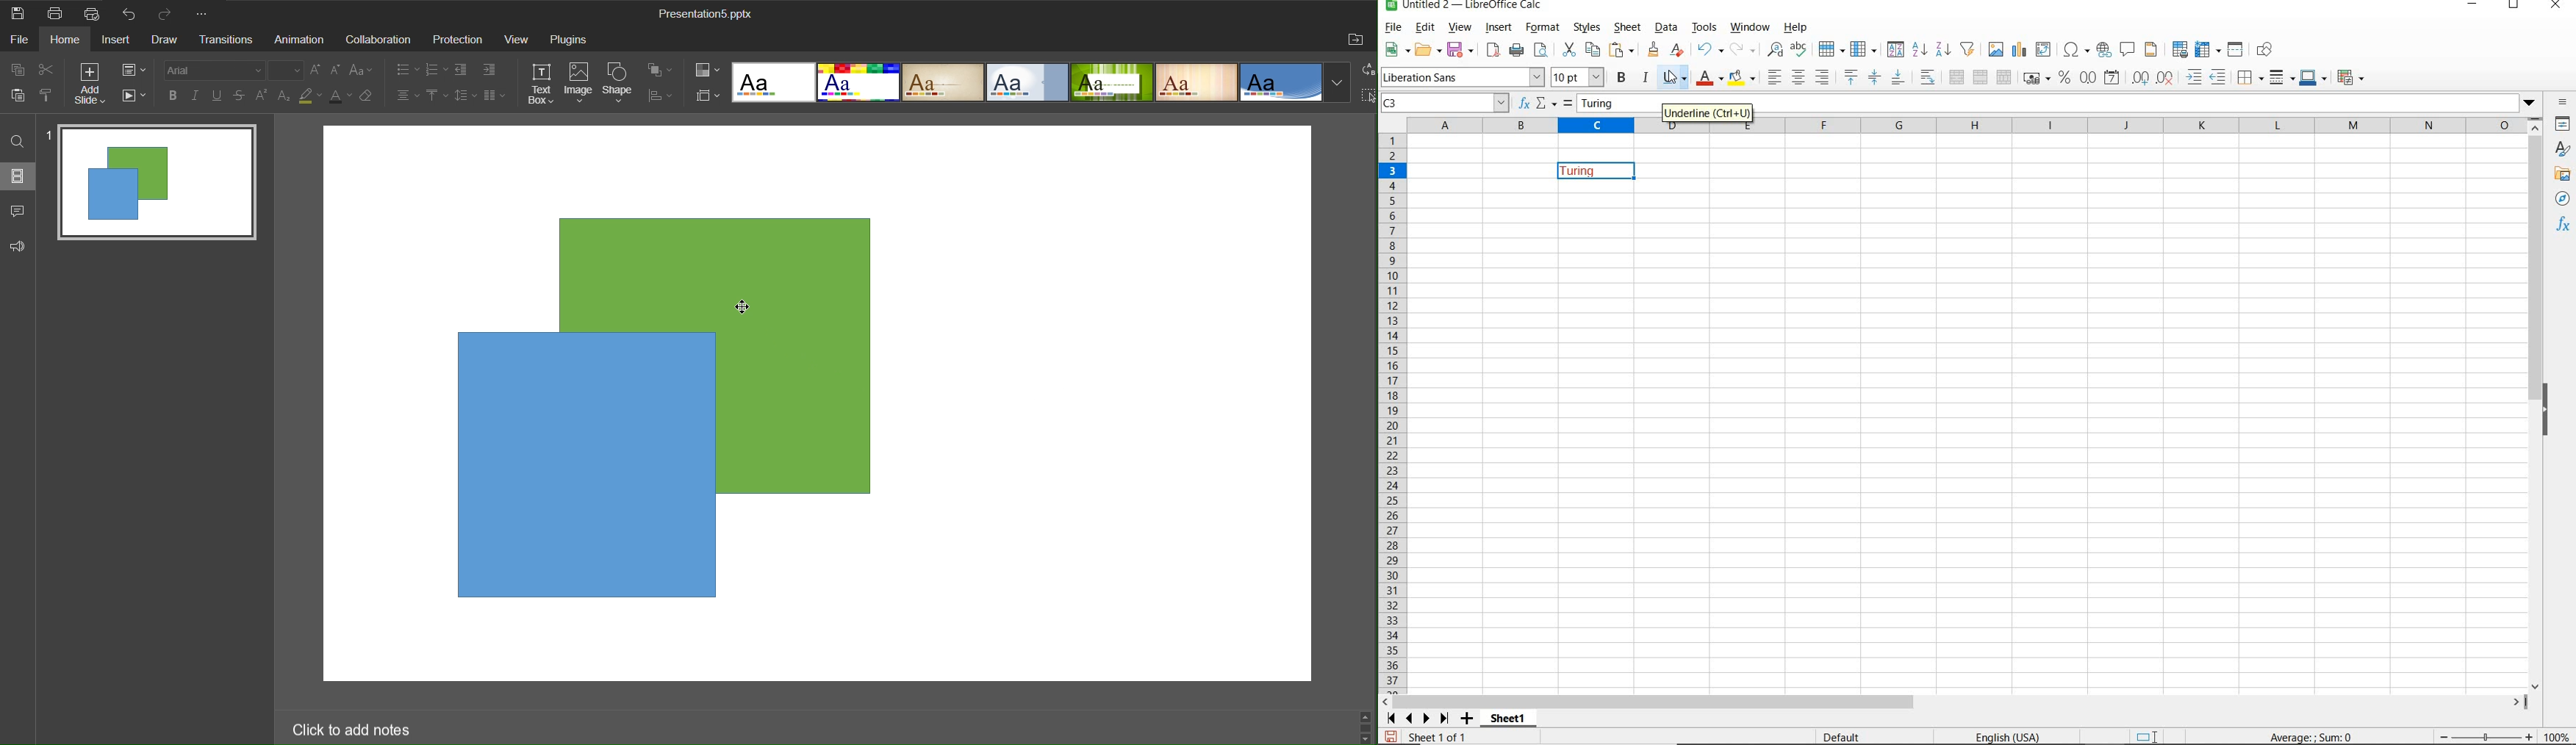 The width and height of the screenshot is (2576, 756). What do you see at coordinates (437, 97) in the screenshot?
I see `Vertical Align` at bounding box center [437, 97].